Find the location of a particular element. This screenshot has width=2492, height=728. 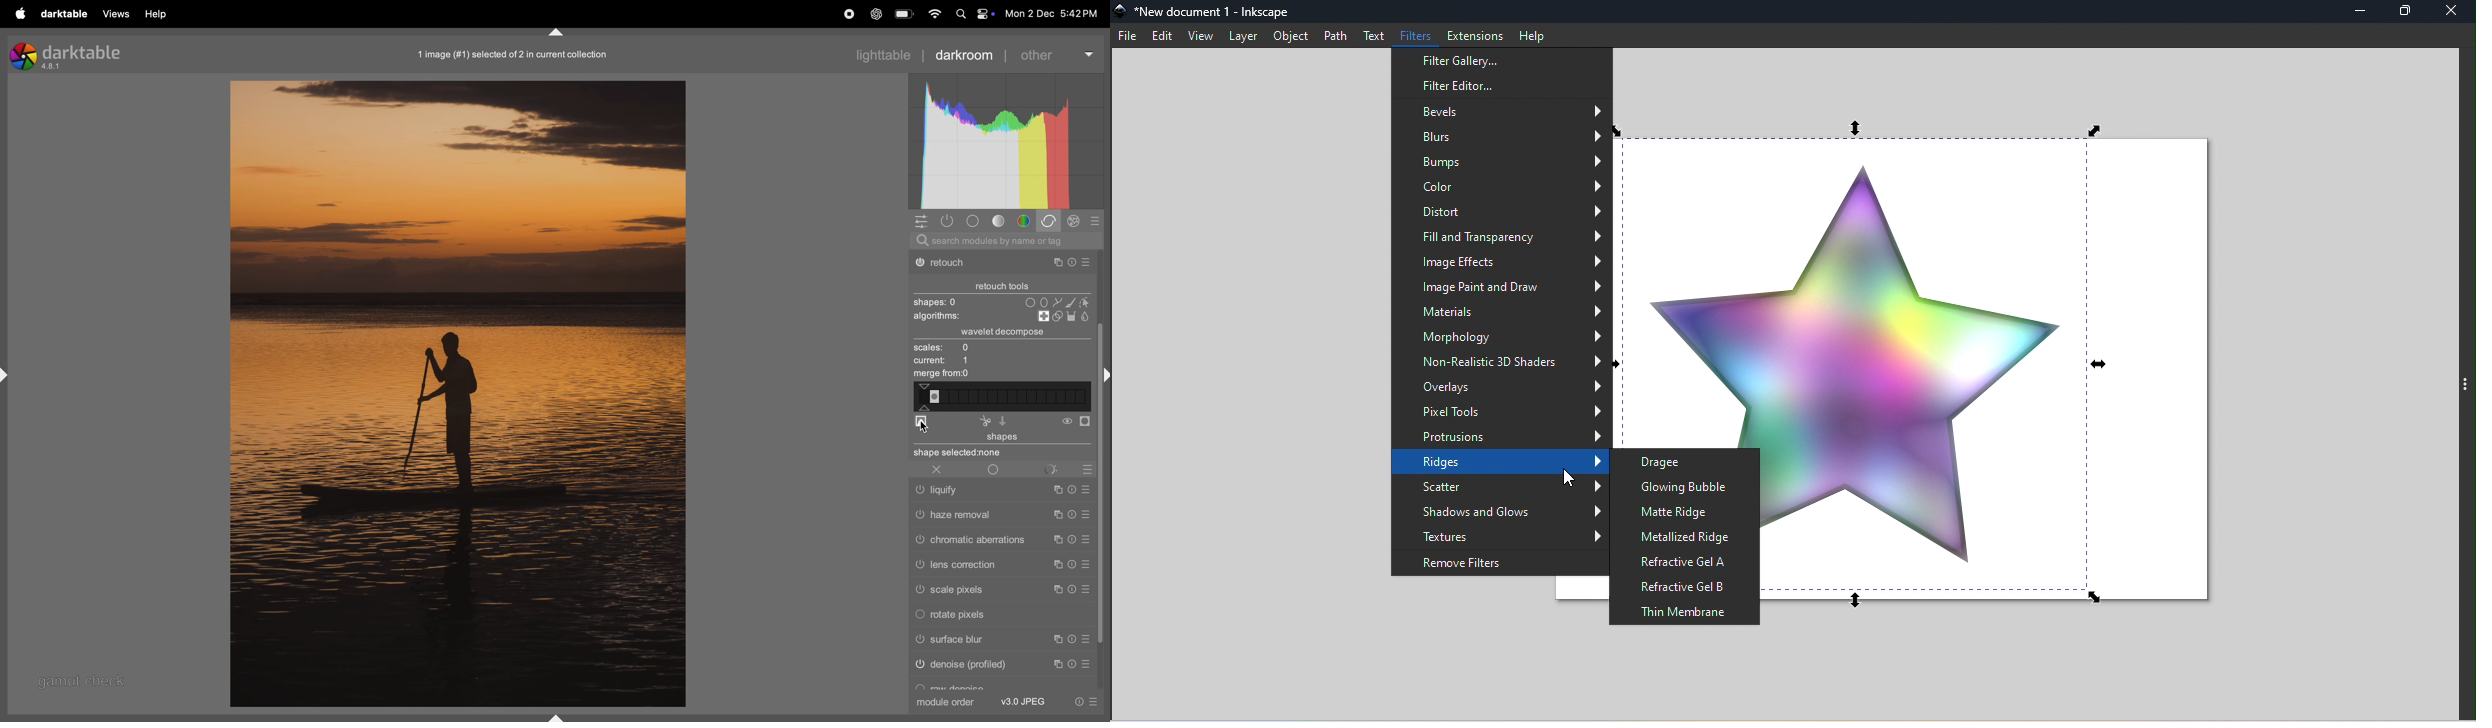

v3 jpeg is located at coordinates (1025, 702).